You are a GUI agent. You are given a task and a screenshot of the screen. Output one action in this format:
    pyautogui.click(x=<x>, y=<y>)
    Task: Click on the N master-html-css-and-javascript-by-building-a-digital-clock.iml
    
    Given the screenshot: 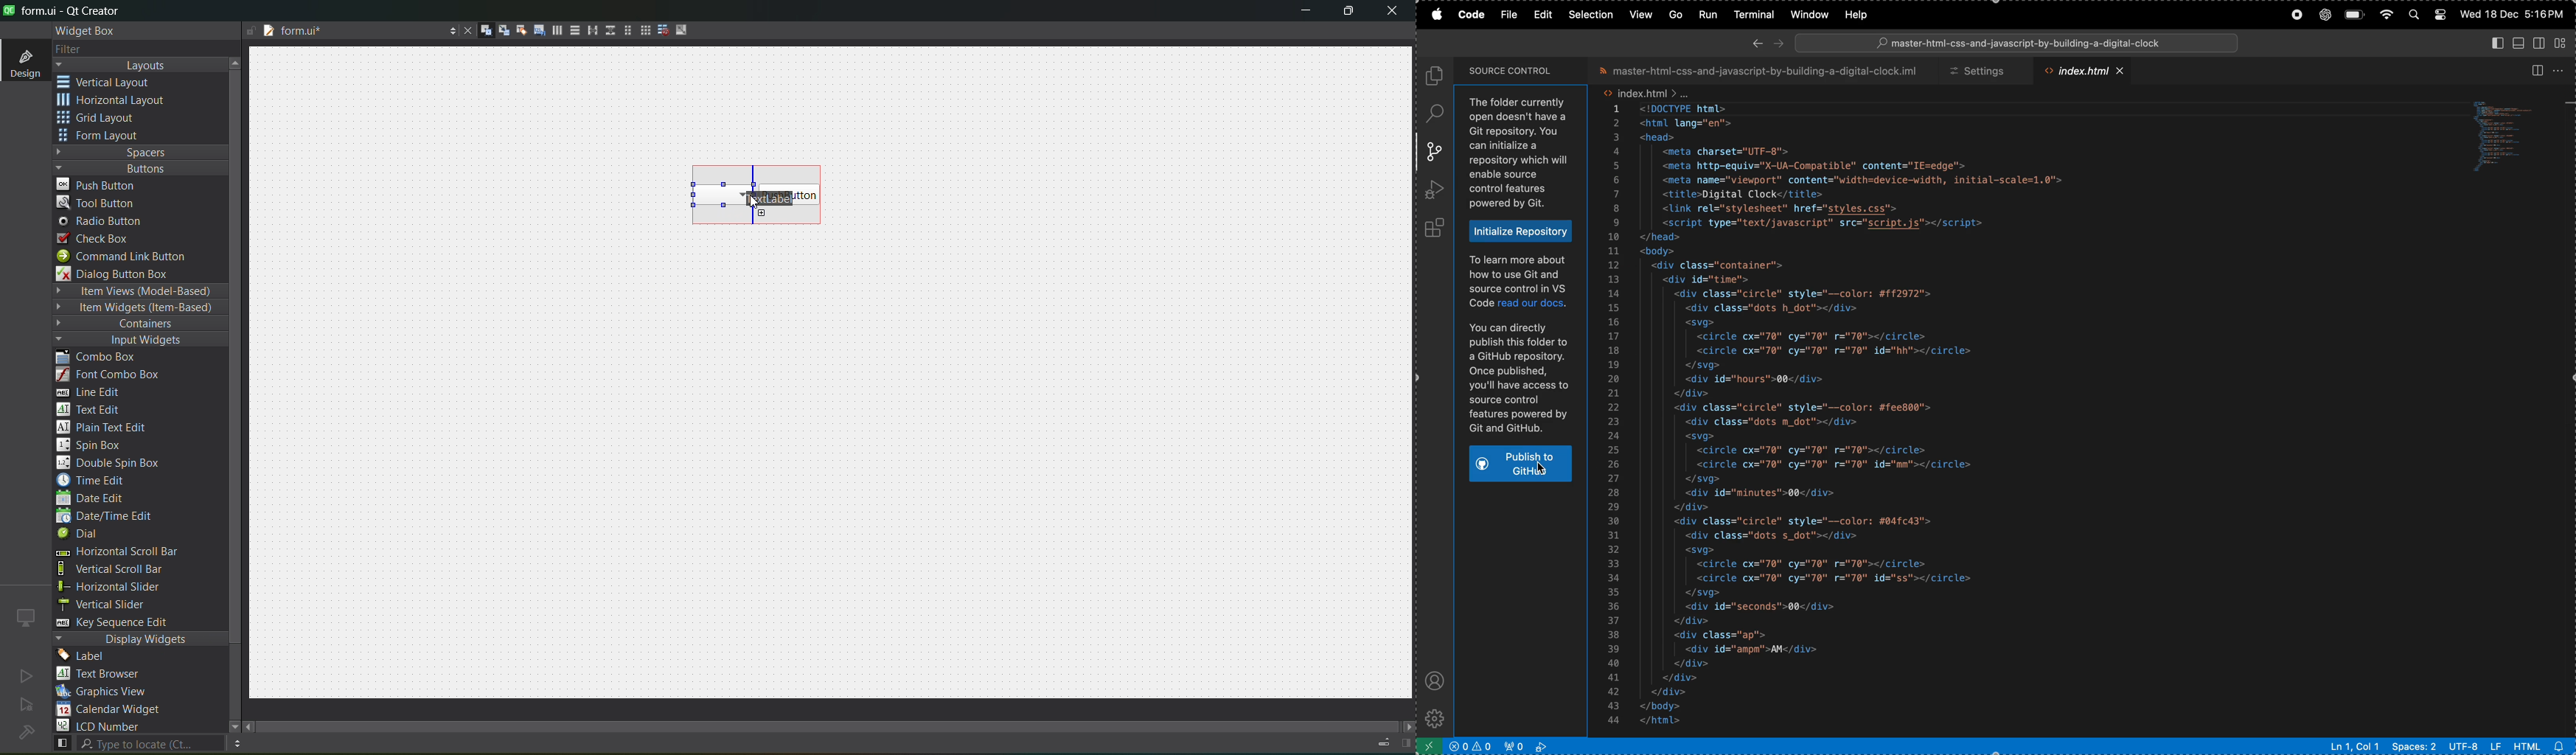 What is the action you would take?
    pyautogui.click(x=1761, y=71)
    